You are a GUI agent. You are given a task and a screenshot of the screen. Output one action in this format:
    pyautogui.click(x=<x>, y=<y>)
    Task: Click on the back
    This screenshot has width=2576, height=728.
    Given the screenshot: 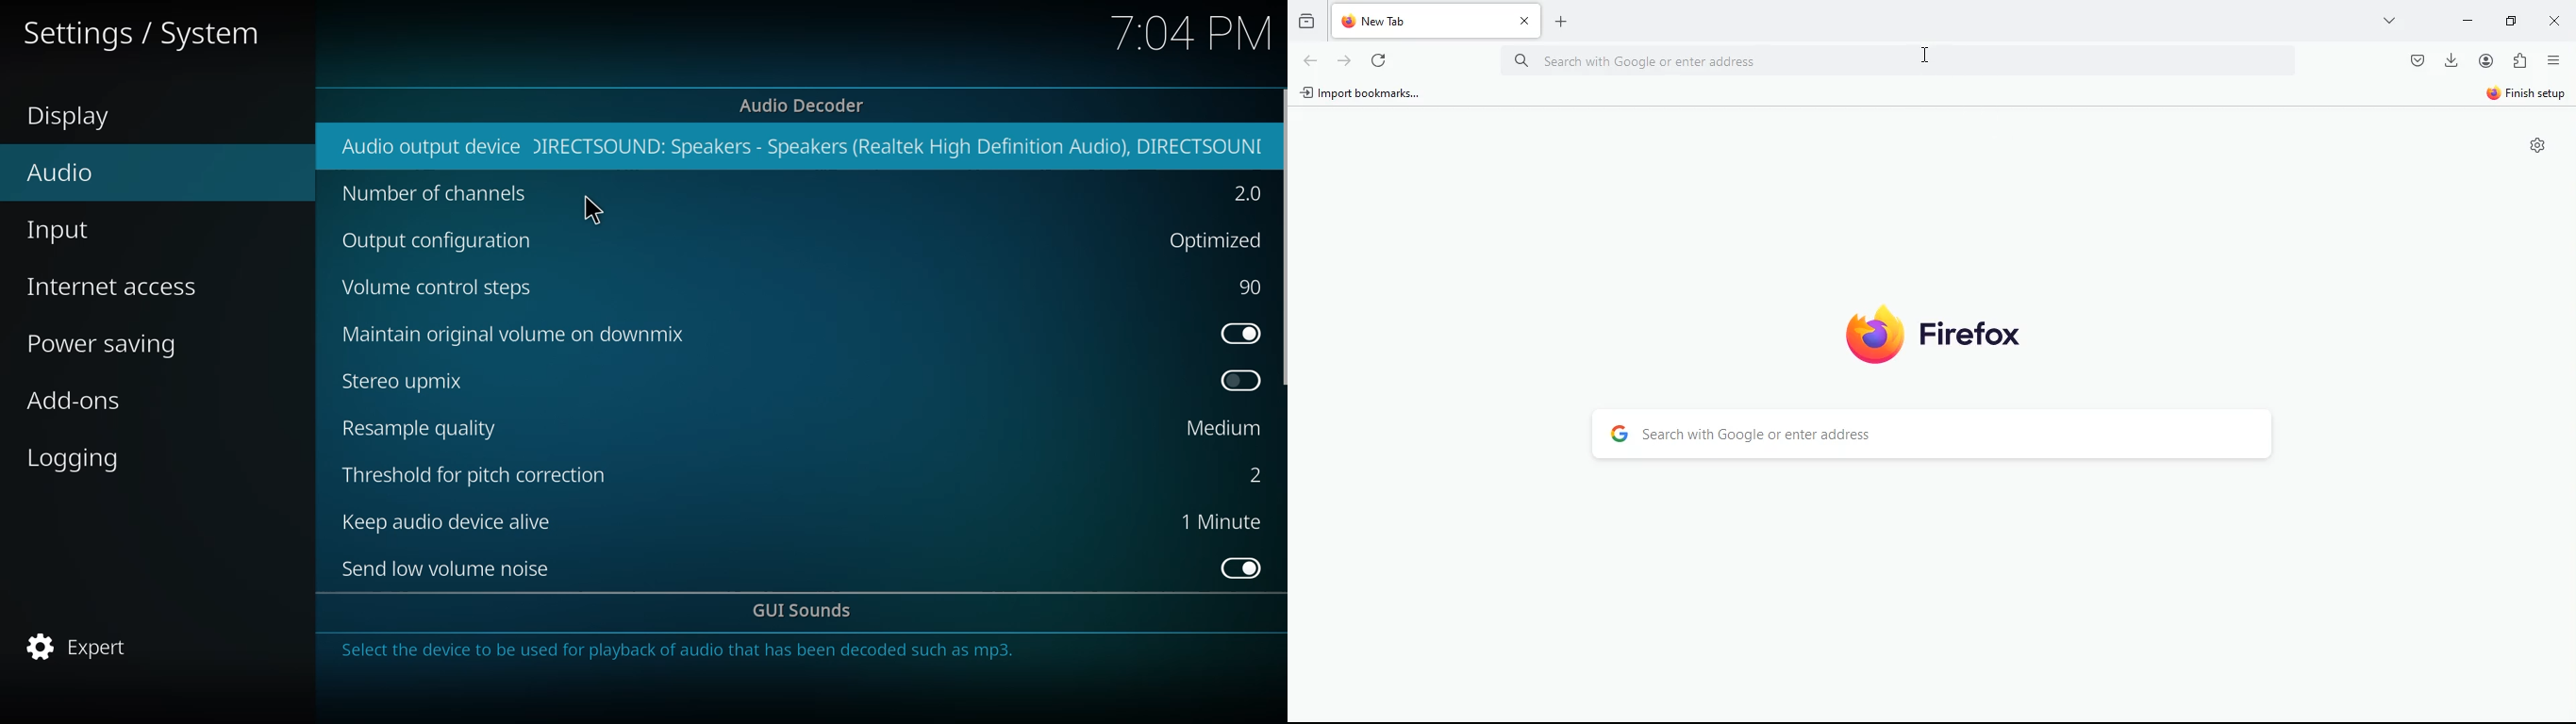 What is the action you would take?
    pyautogui.click(x=1309, y=60)
    